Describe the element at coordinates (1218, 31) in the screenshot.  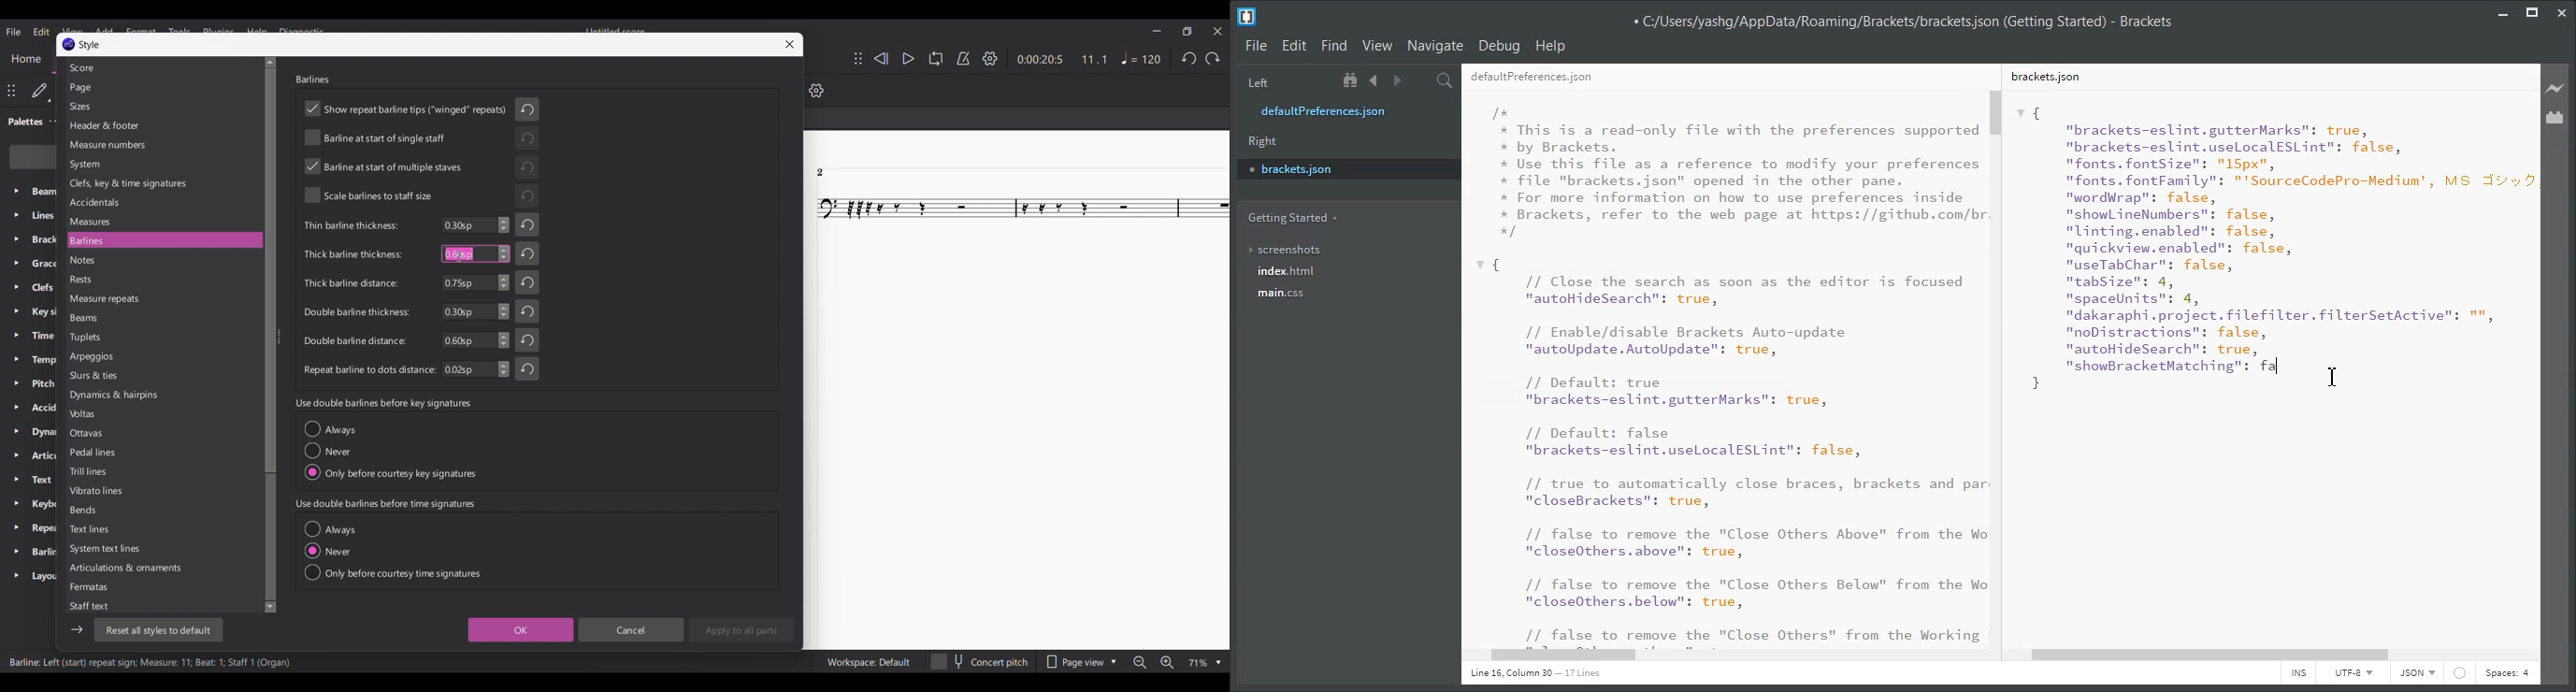
I see `Close interface` at that location.